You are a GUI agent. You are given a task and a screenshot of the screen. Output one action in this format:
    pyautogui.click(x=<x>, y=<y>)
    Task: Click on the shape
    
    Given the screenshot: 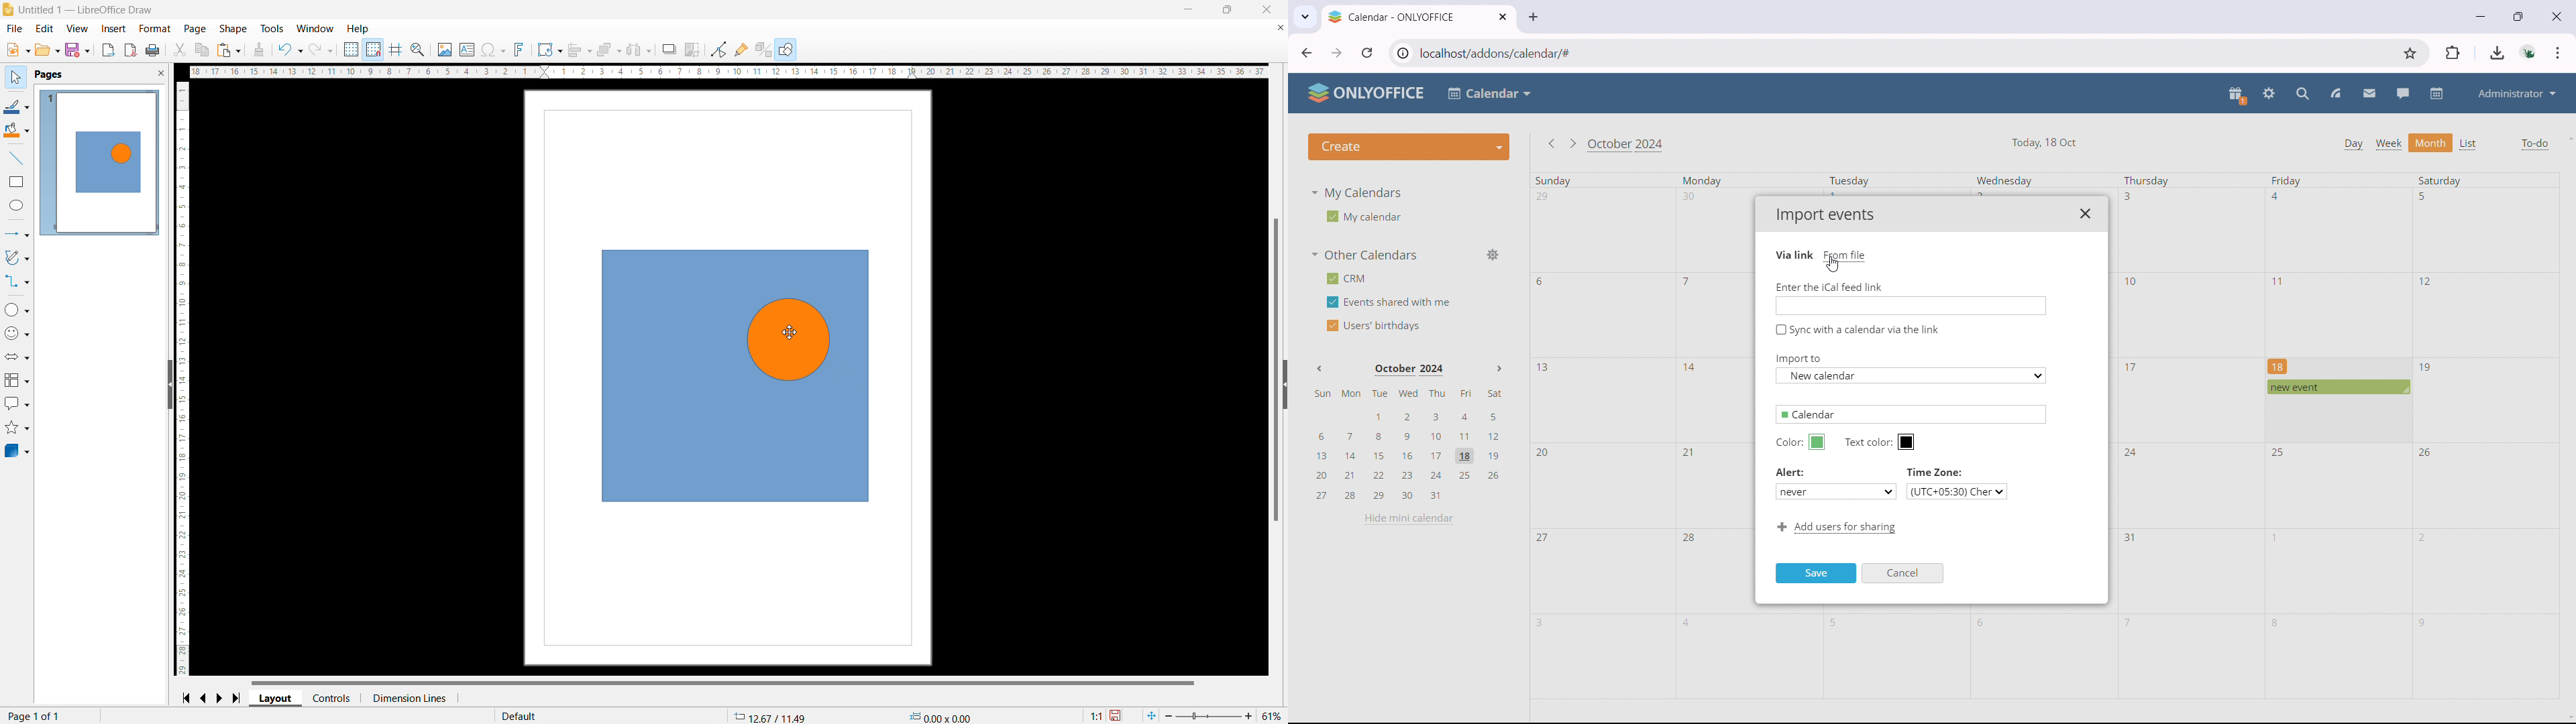 What is the action you would take?
    pyautogui.click(x=233, y=29)
    